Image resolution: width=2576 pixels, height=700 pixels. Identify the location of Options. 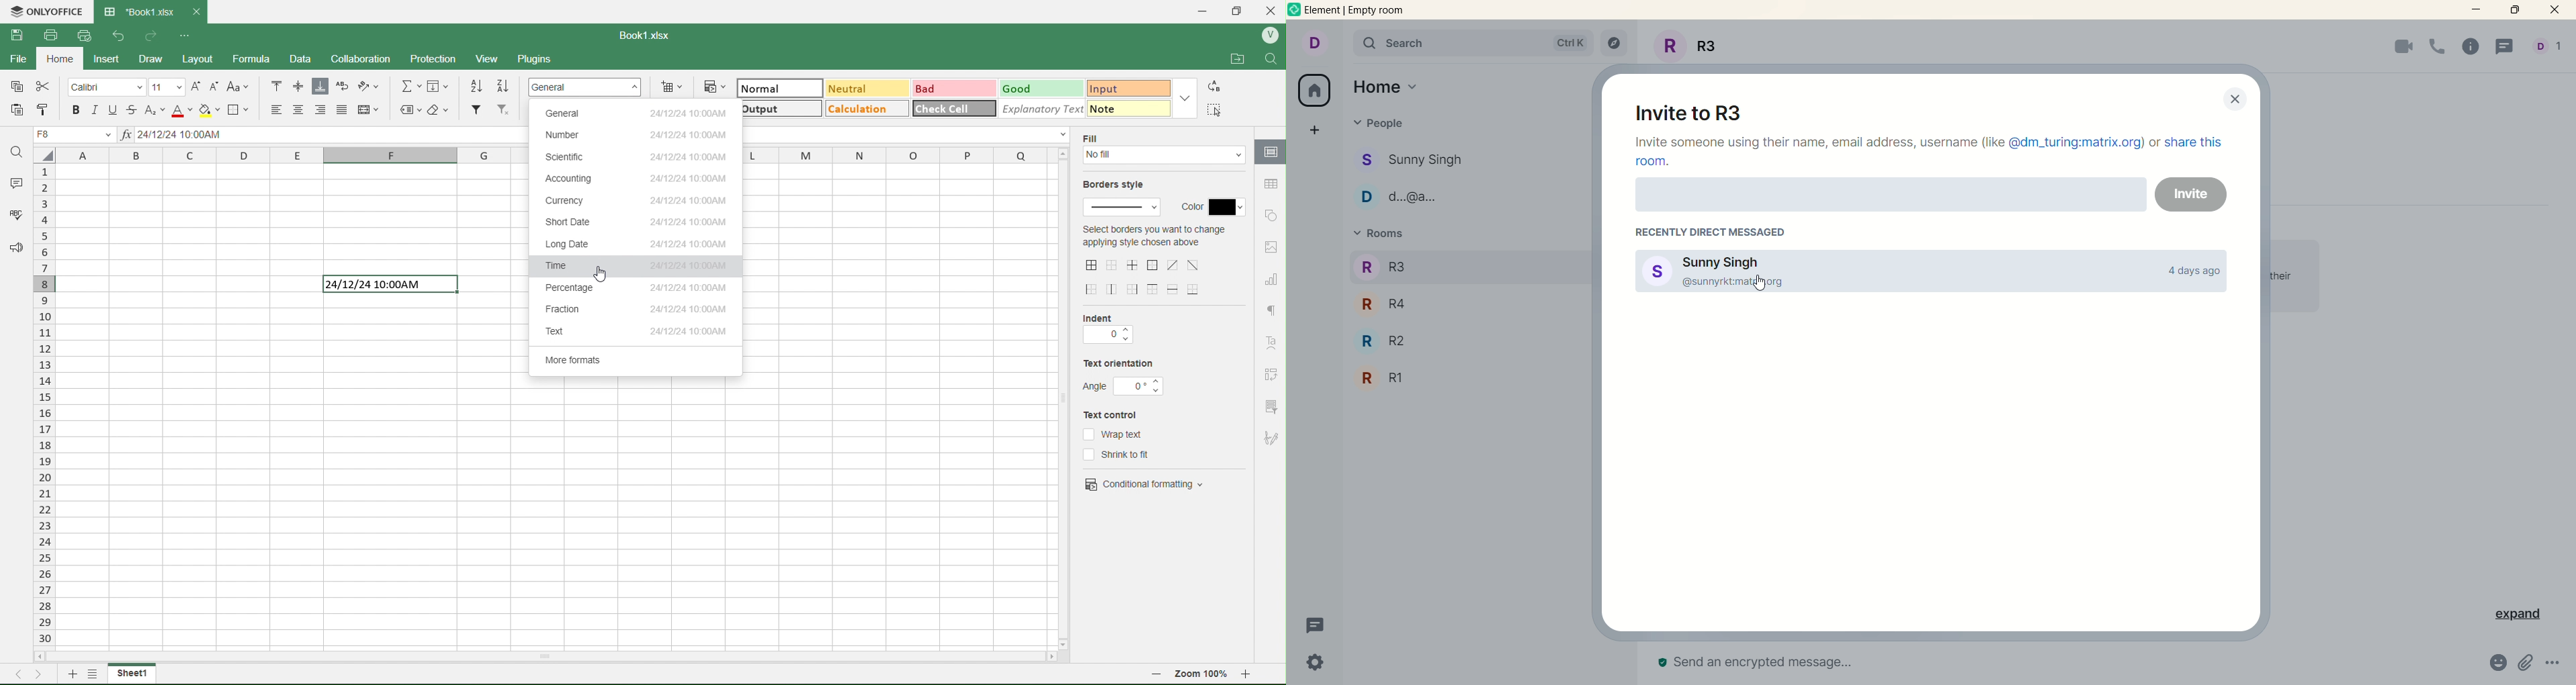
(91, 676).